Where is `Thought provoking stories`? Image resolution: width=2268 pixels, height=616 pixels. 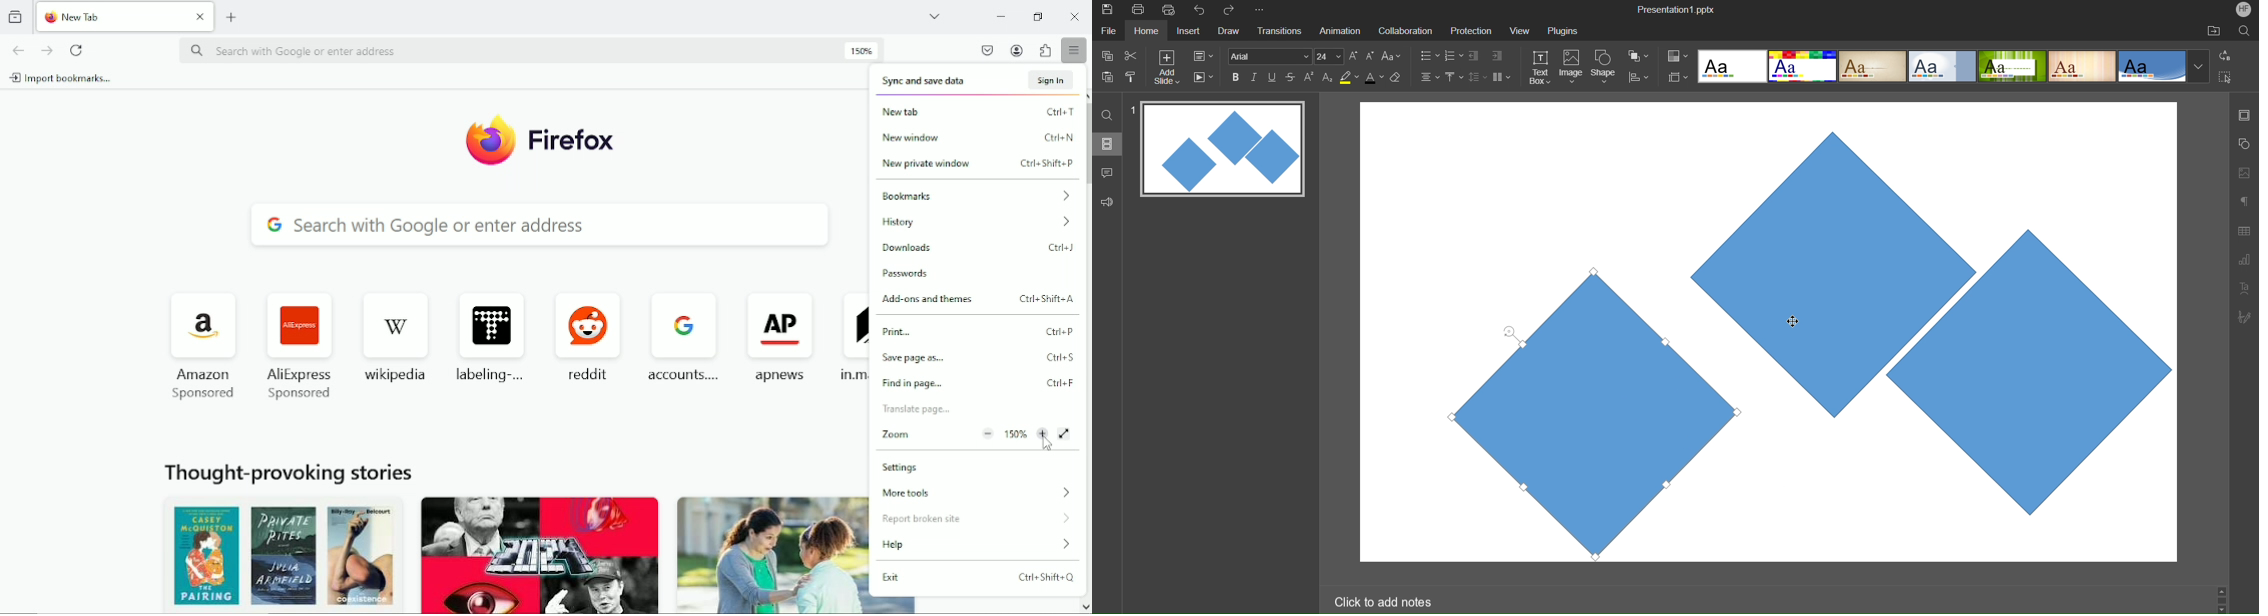
Thought provoking stories is located at coordinates (288, 469).